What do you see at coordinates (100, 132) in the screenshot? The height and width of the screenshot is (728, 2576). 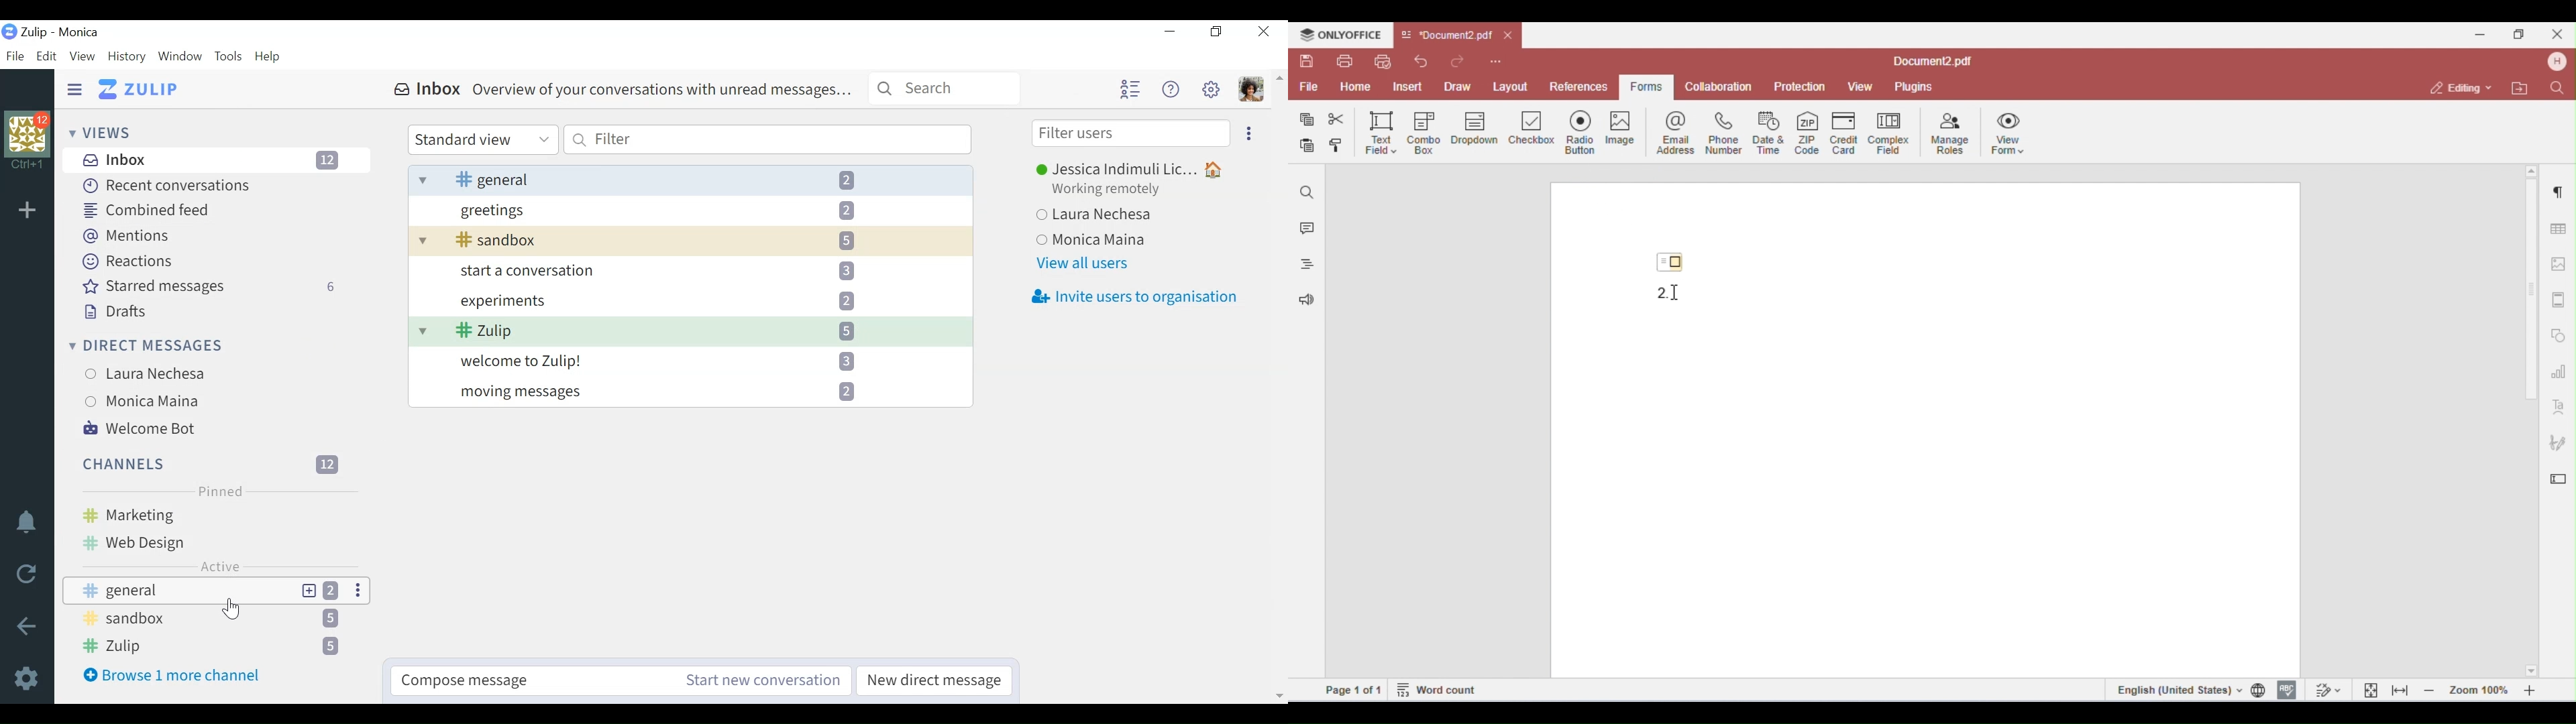 I see `Views` at bounding box center [100, 132].